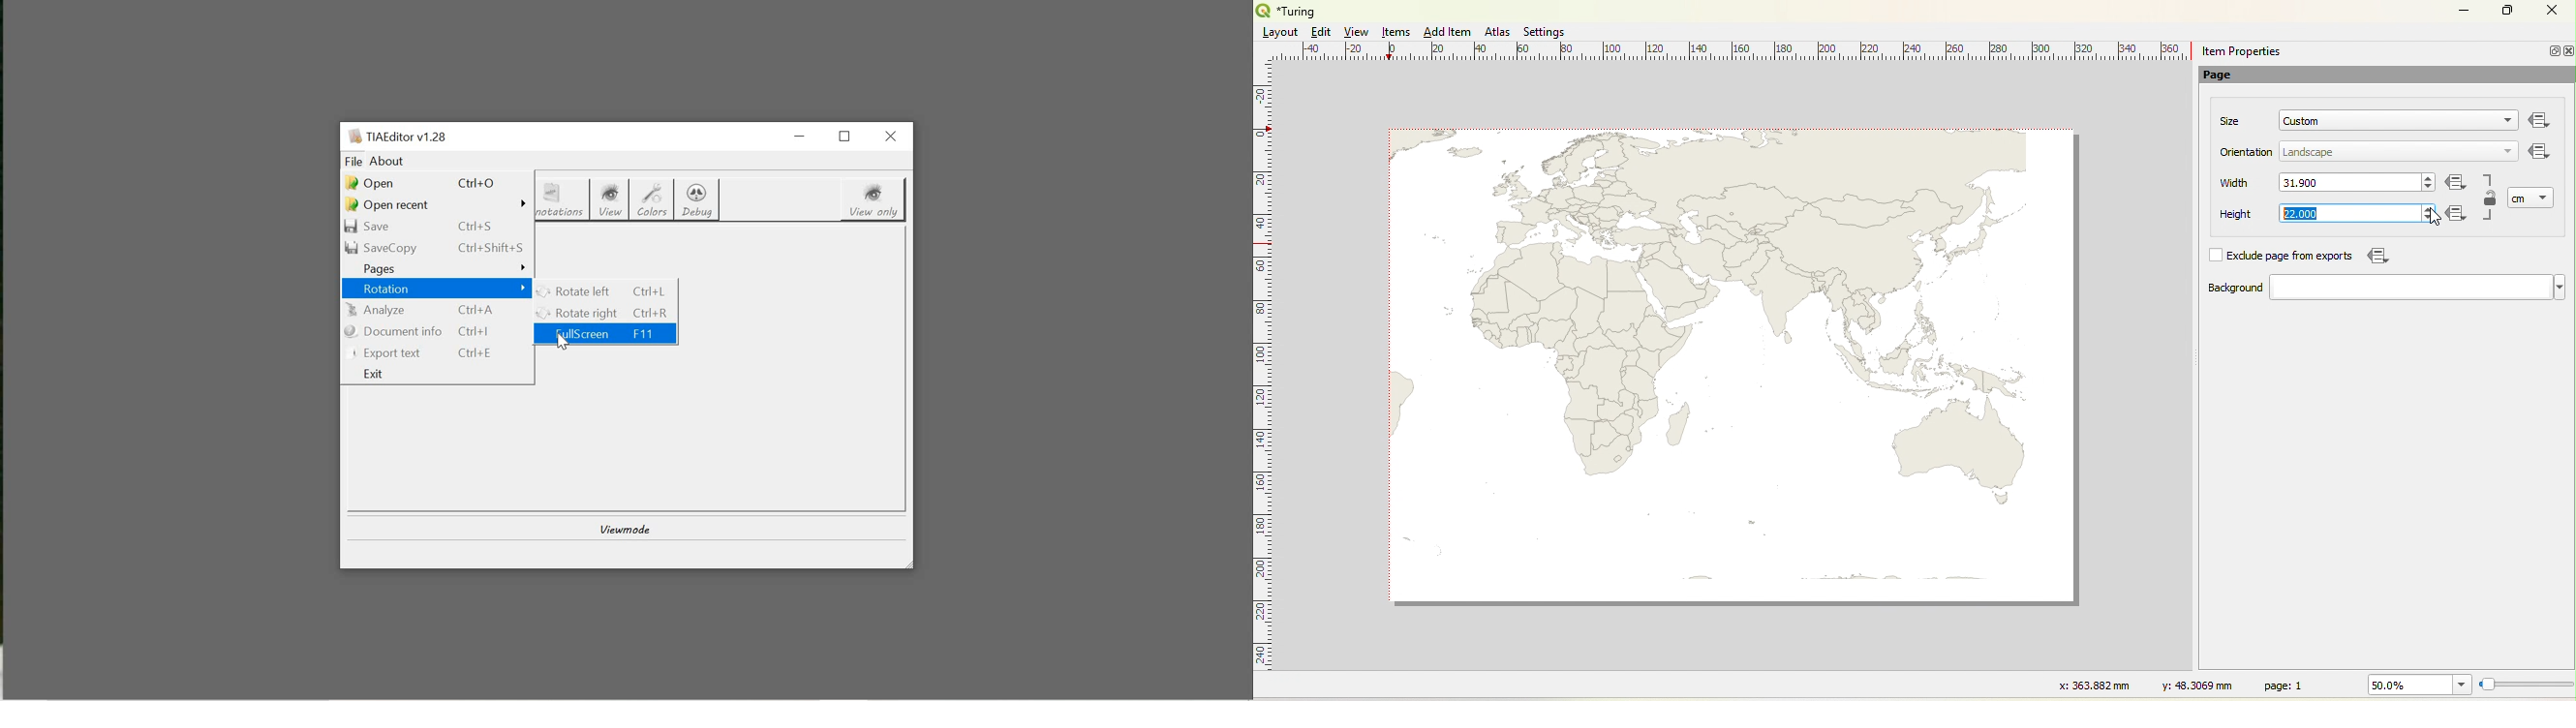 The height and width of the screenshot is (728, 2576). I want to click on Icon, so click(2540, 153).